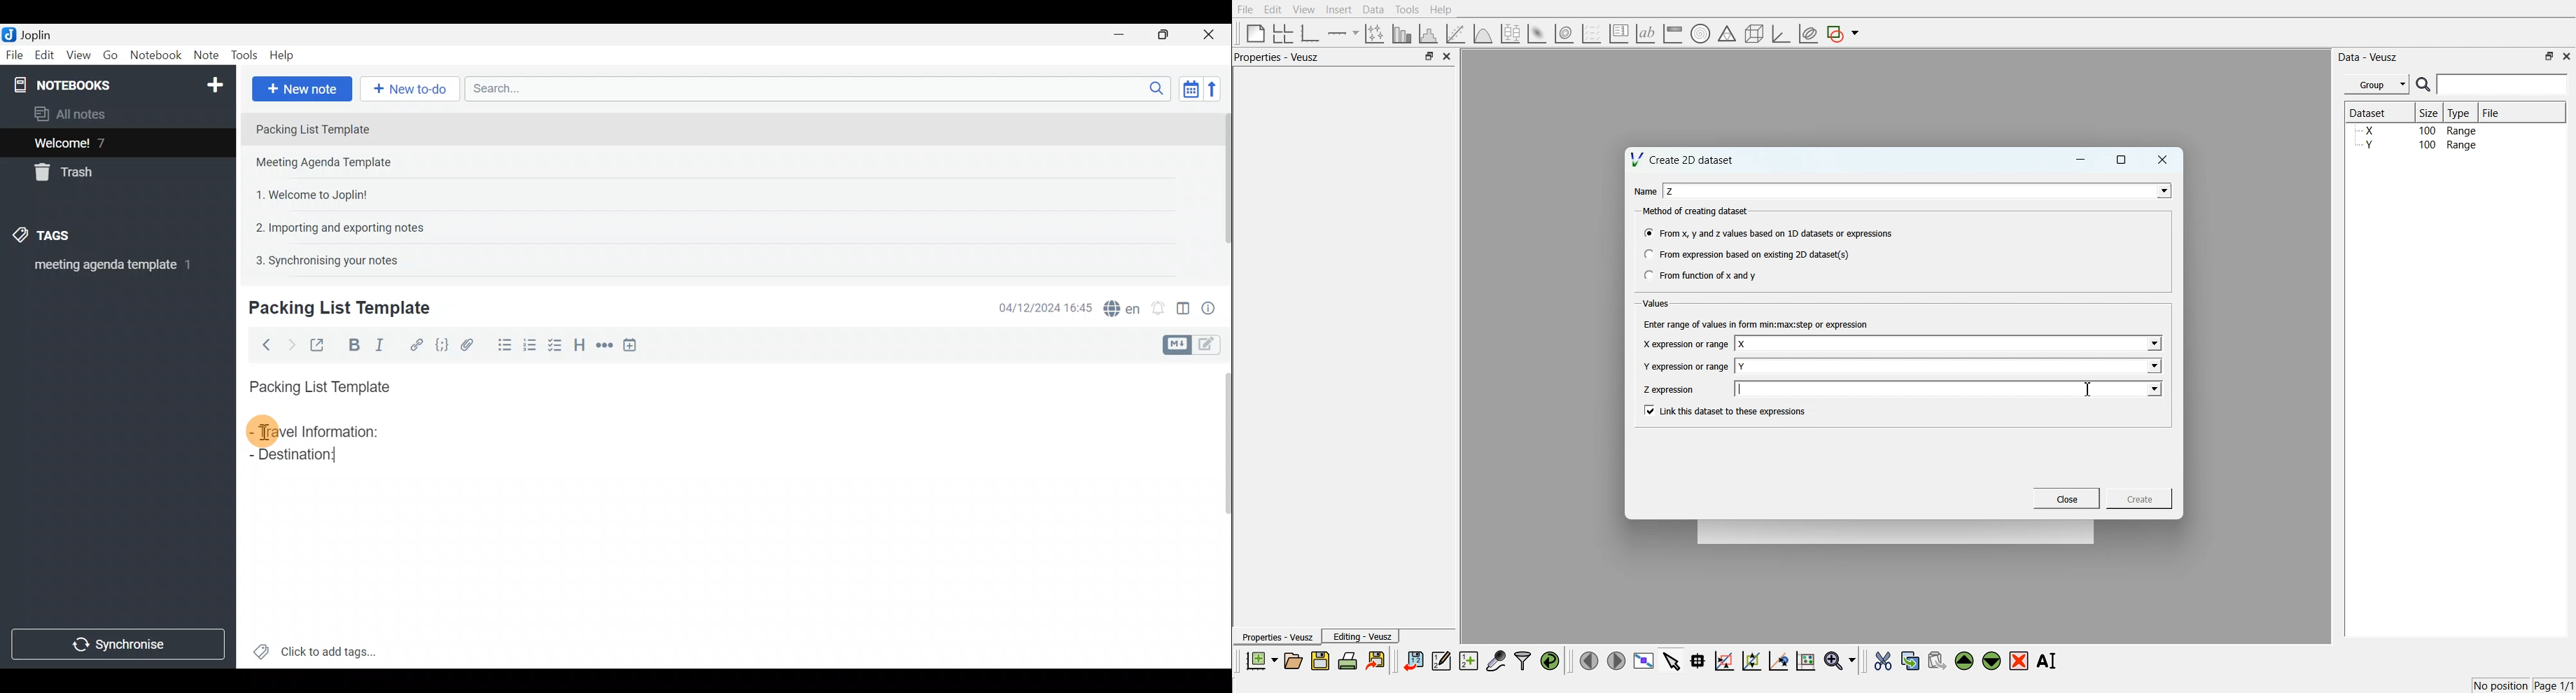 This screenshot has height=700, width=2576. What do you see at coordinates (2048, 661) in the screenshot?
I see `Rename the selected widget` at bounding box center [2048, 661].